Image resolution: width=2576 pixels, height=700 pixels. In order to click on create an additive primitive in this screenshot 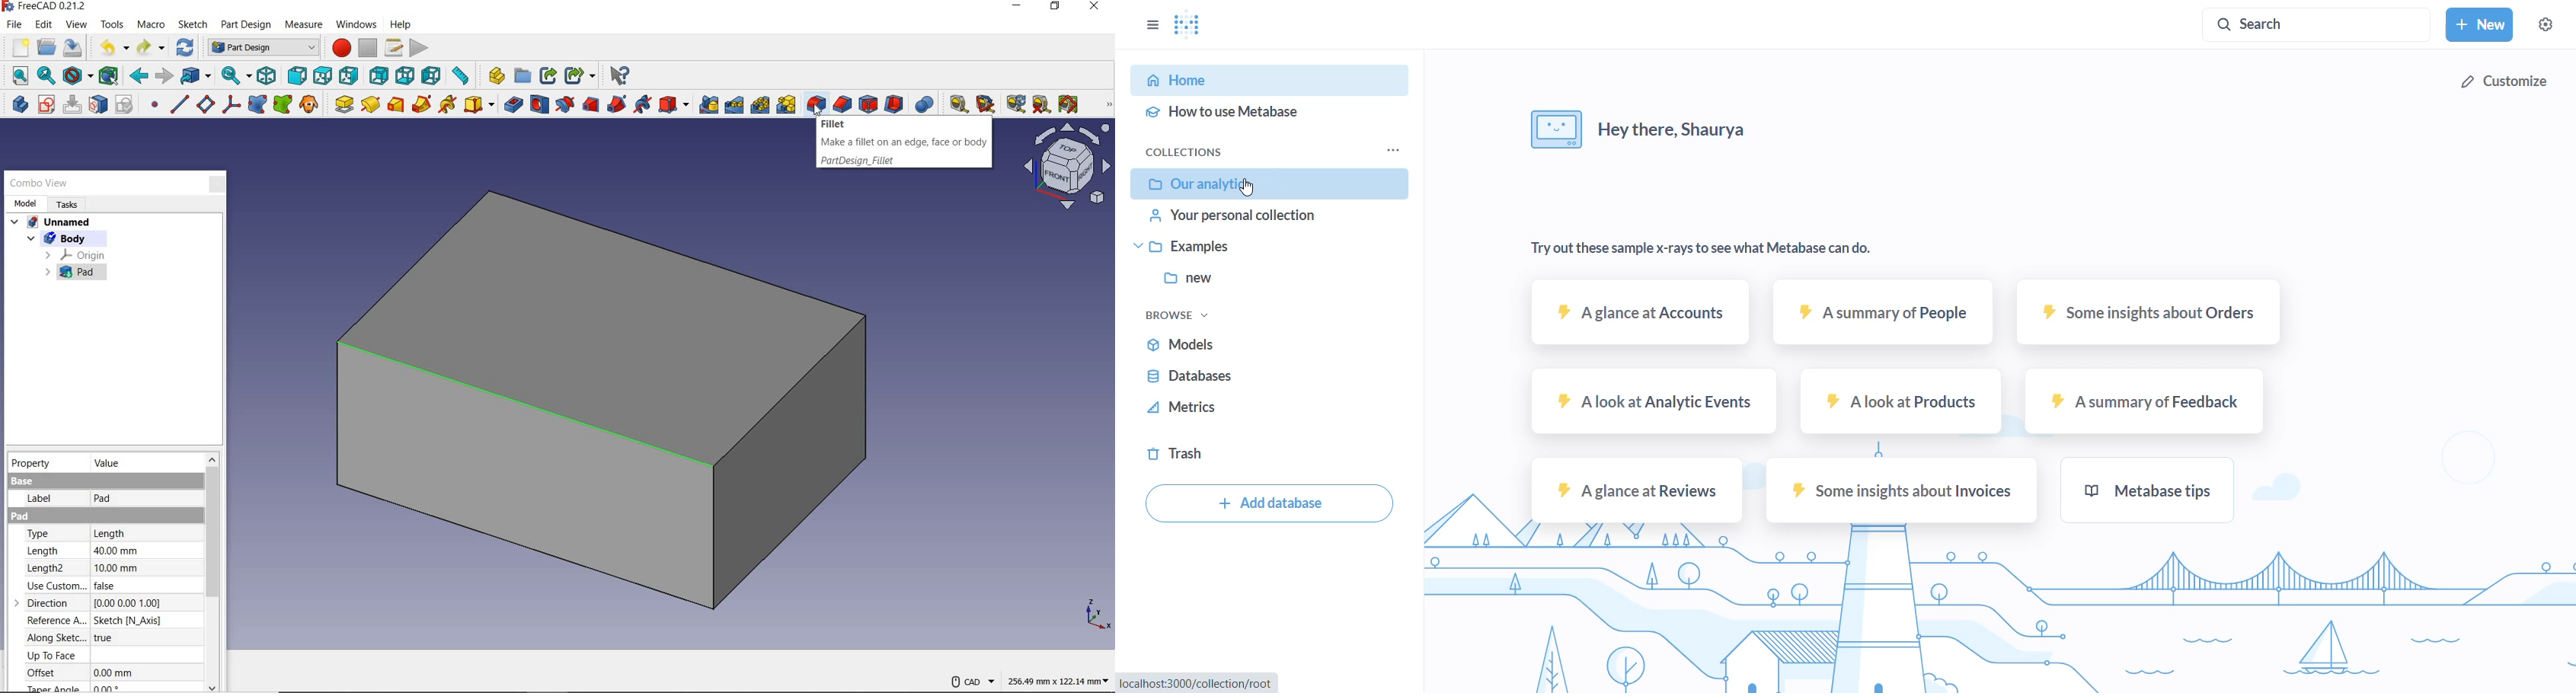, I will do `click(479, 106)`.